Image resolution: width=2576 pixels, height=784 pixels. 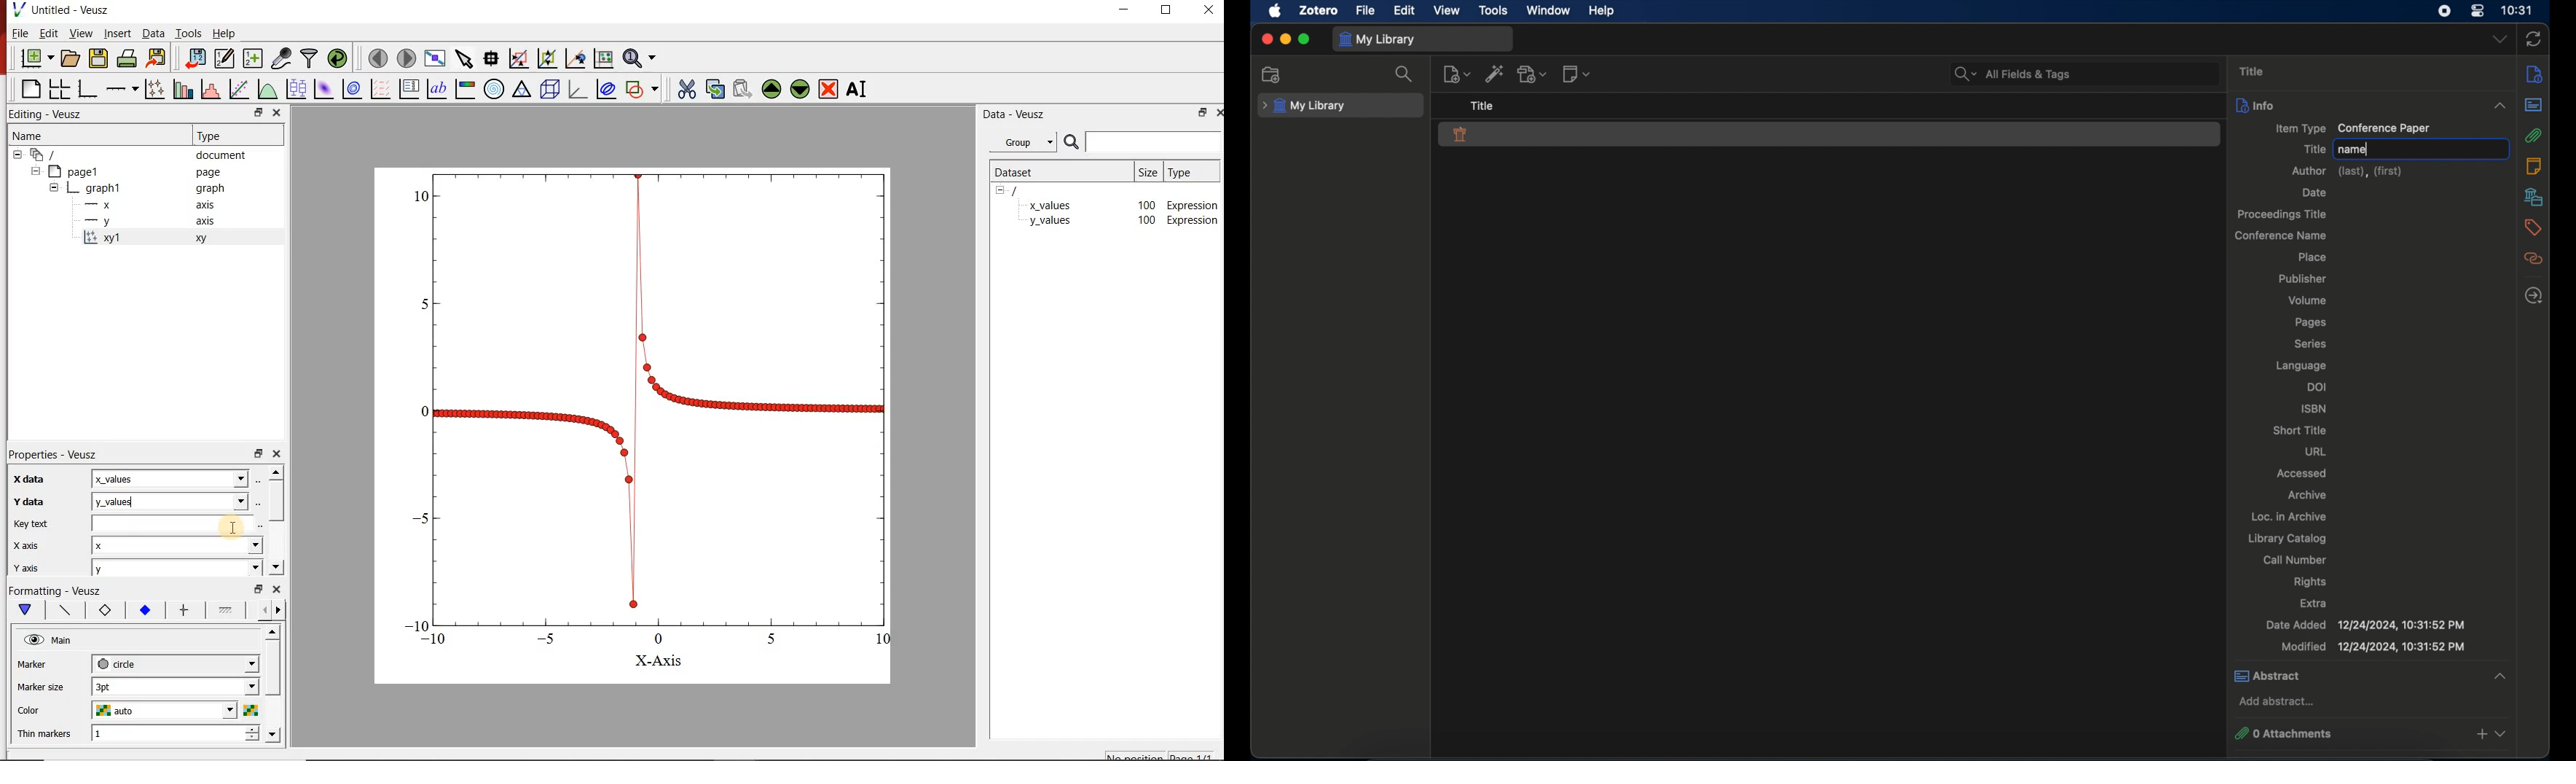 I want to click on minimize, so click(x=1123, y=12).